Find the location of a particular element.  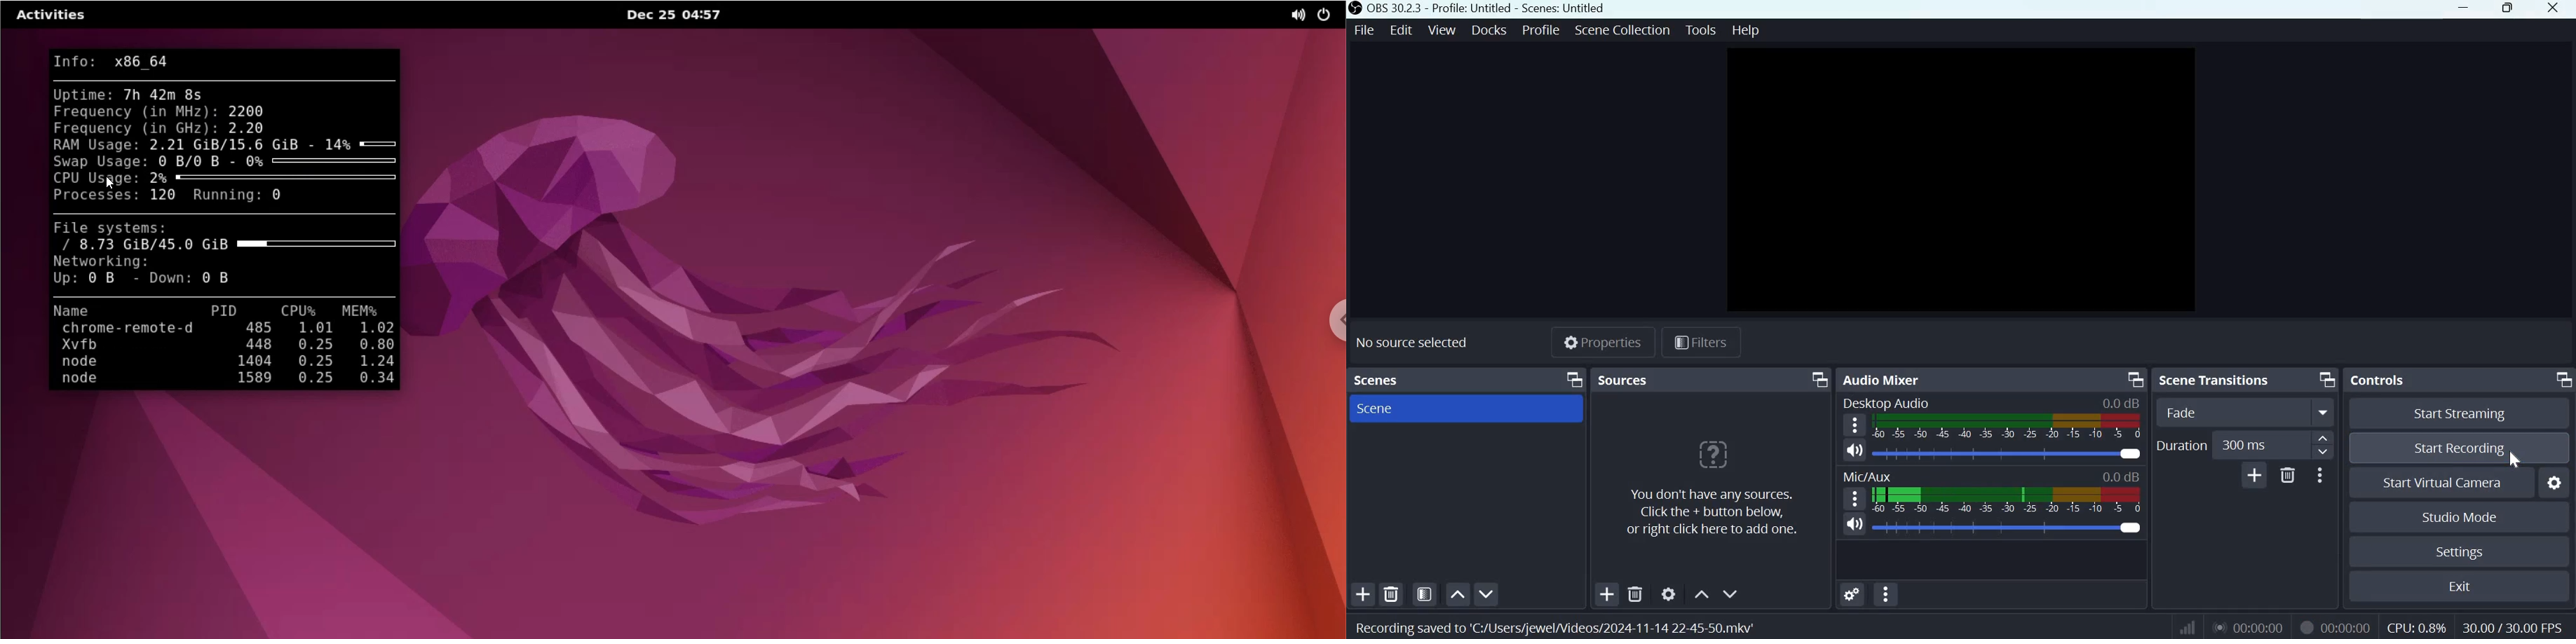

OBS 30.32.3 - Profile: Untitled - Scenes: Untitled is located at coordinates (1486, 9).